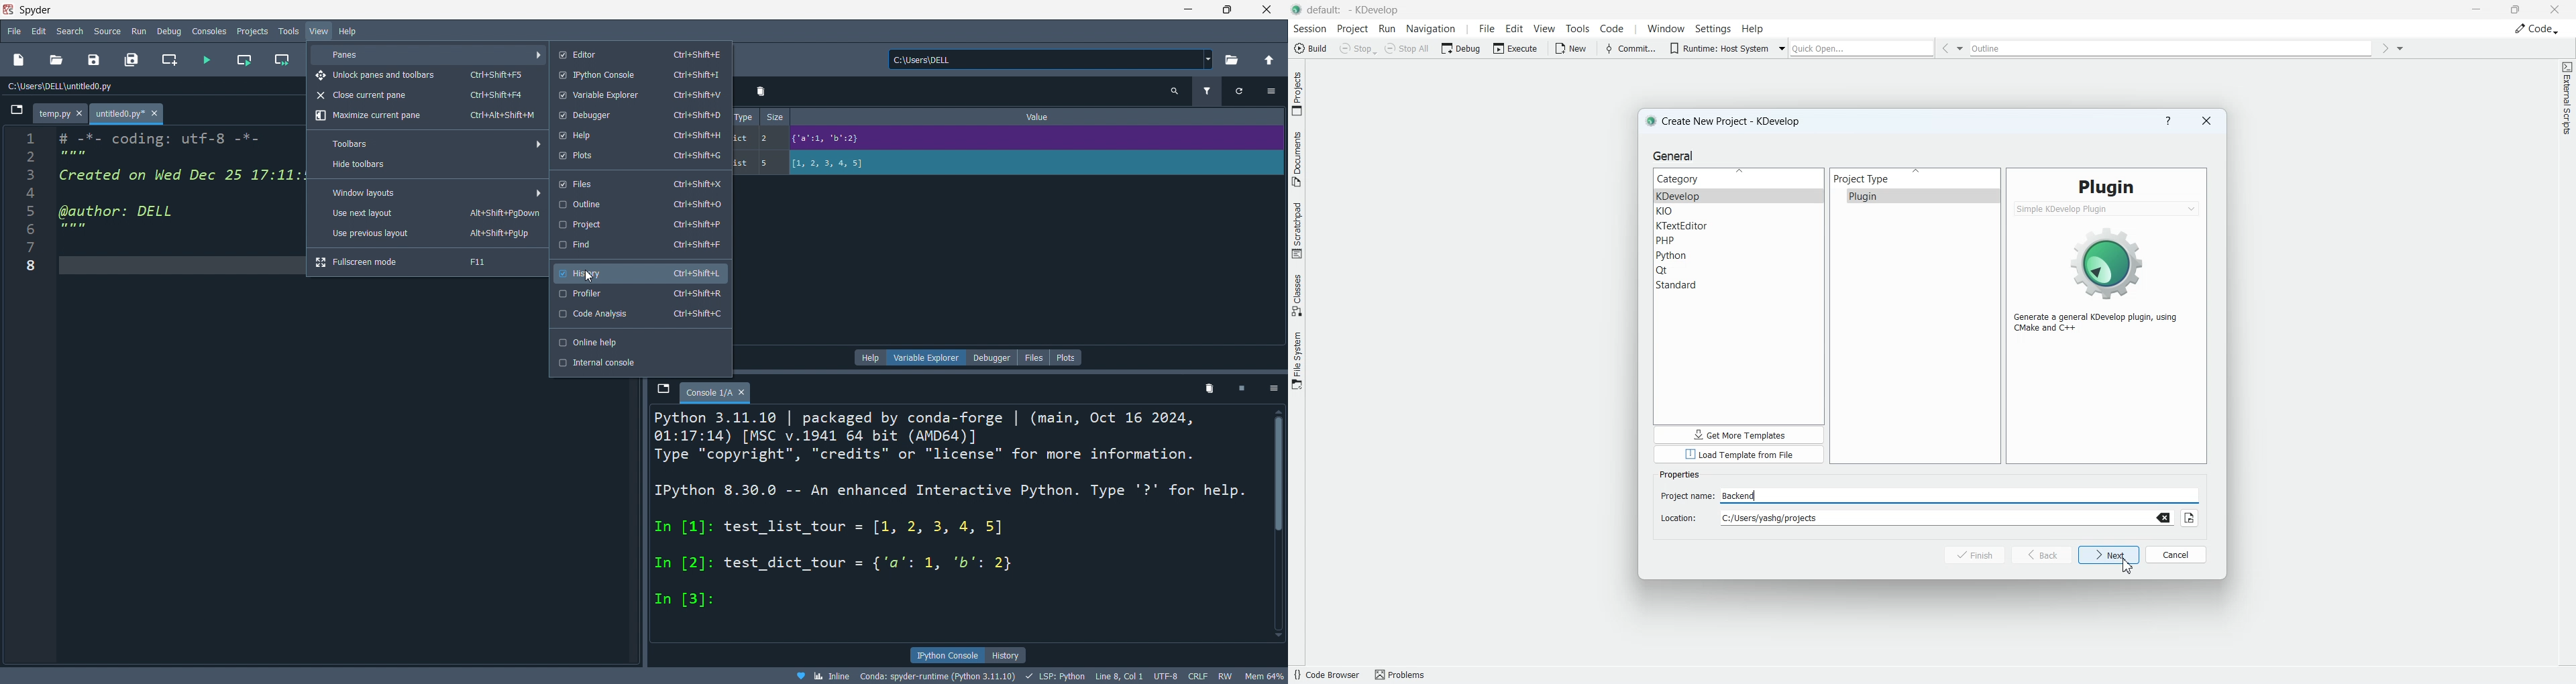 The image size is (2576, 700). Describe the element at coordinates (423, 97) in the screenshot. I see `close current pane` at that location.